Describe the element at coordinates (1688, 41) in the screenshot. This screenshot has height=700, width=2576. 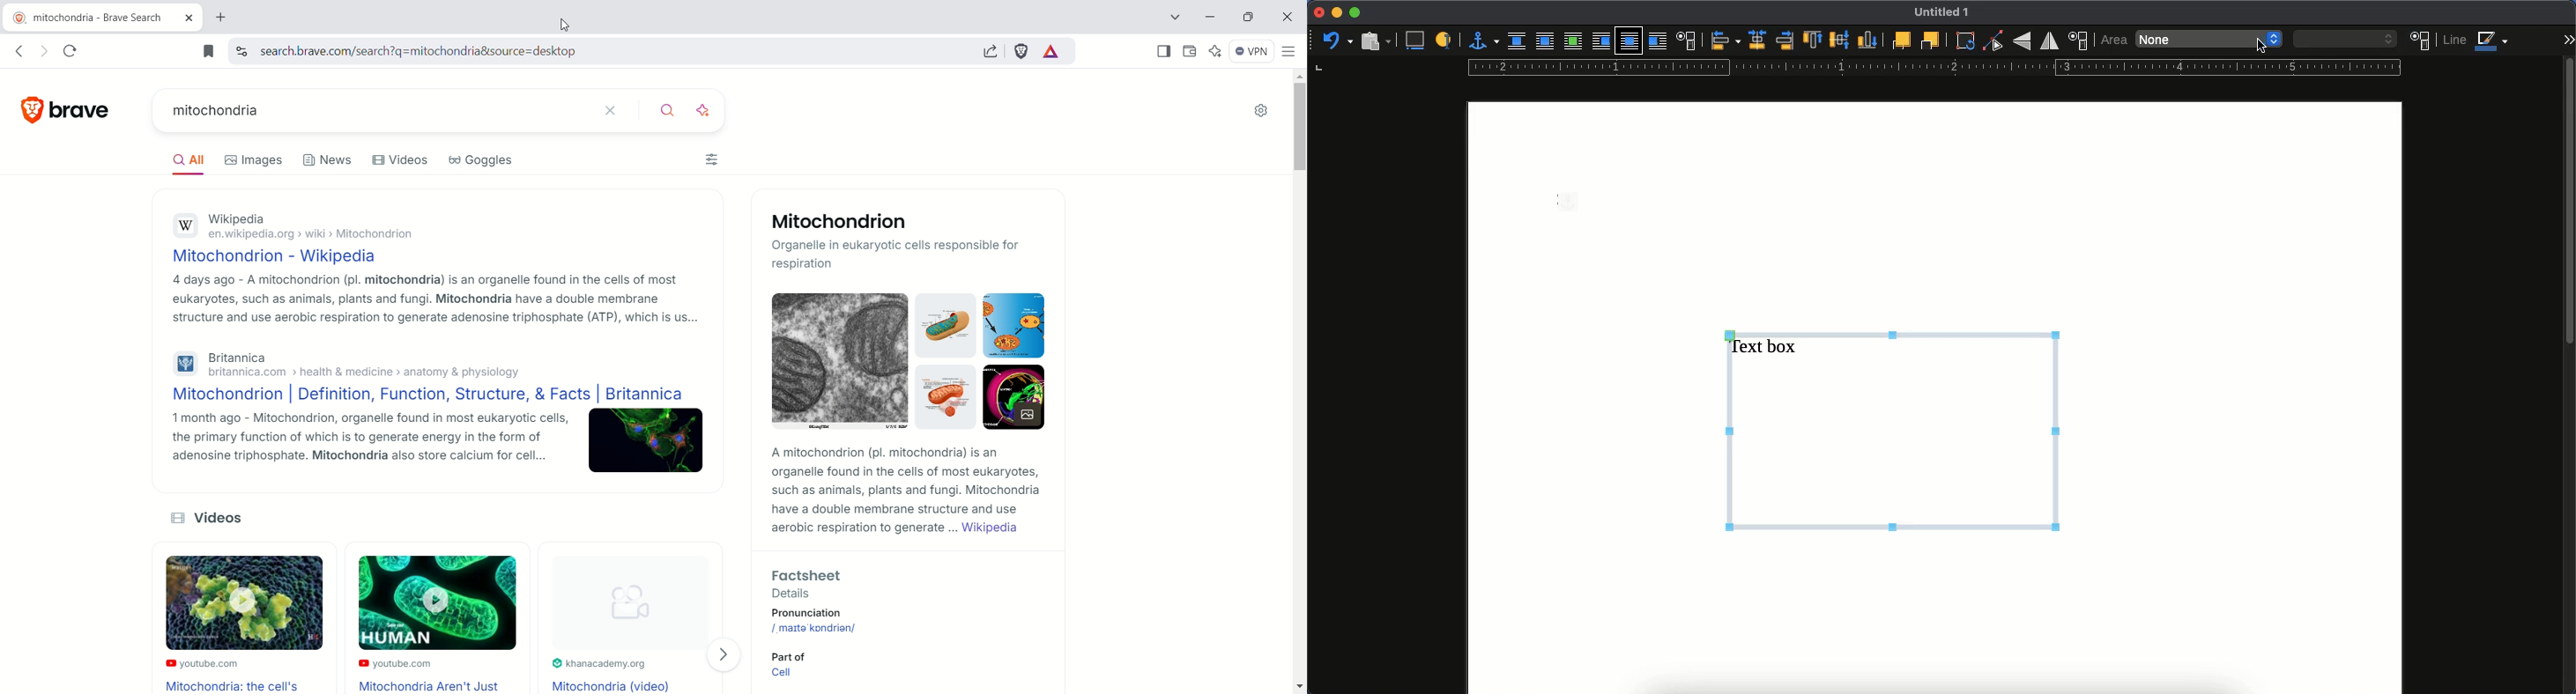
I see `text wrap` at that location.